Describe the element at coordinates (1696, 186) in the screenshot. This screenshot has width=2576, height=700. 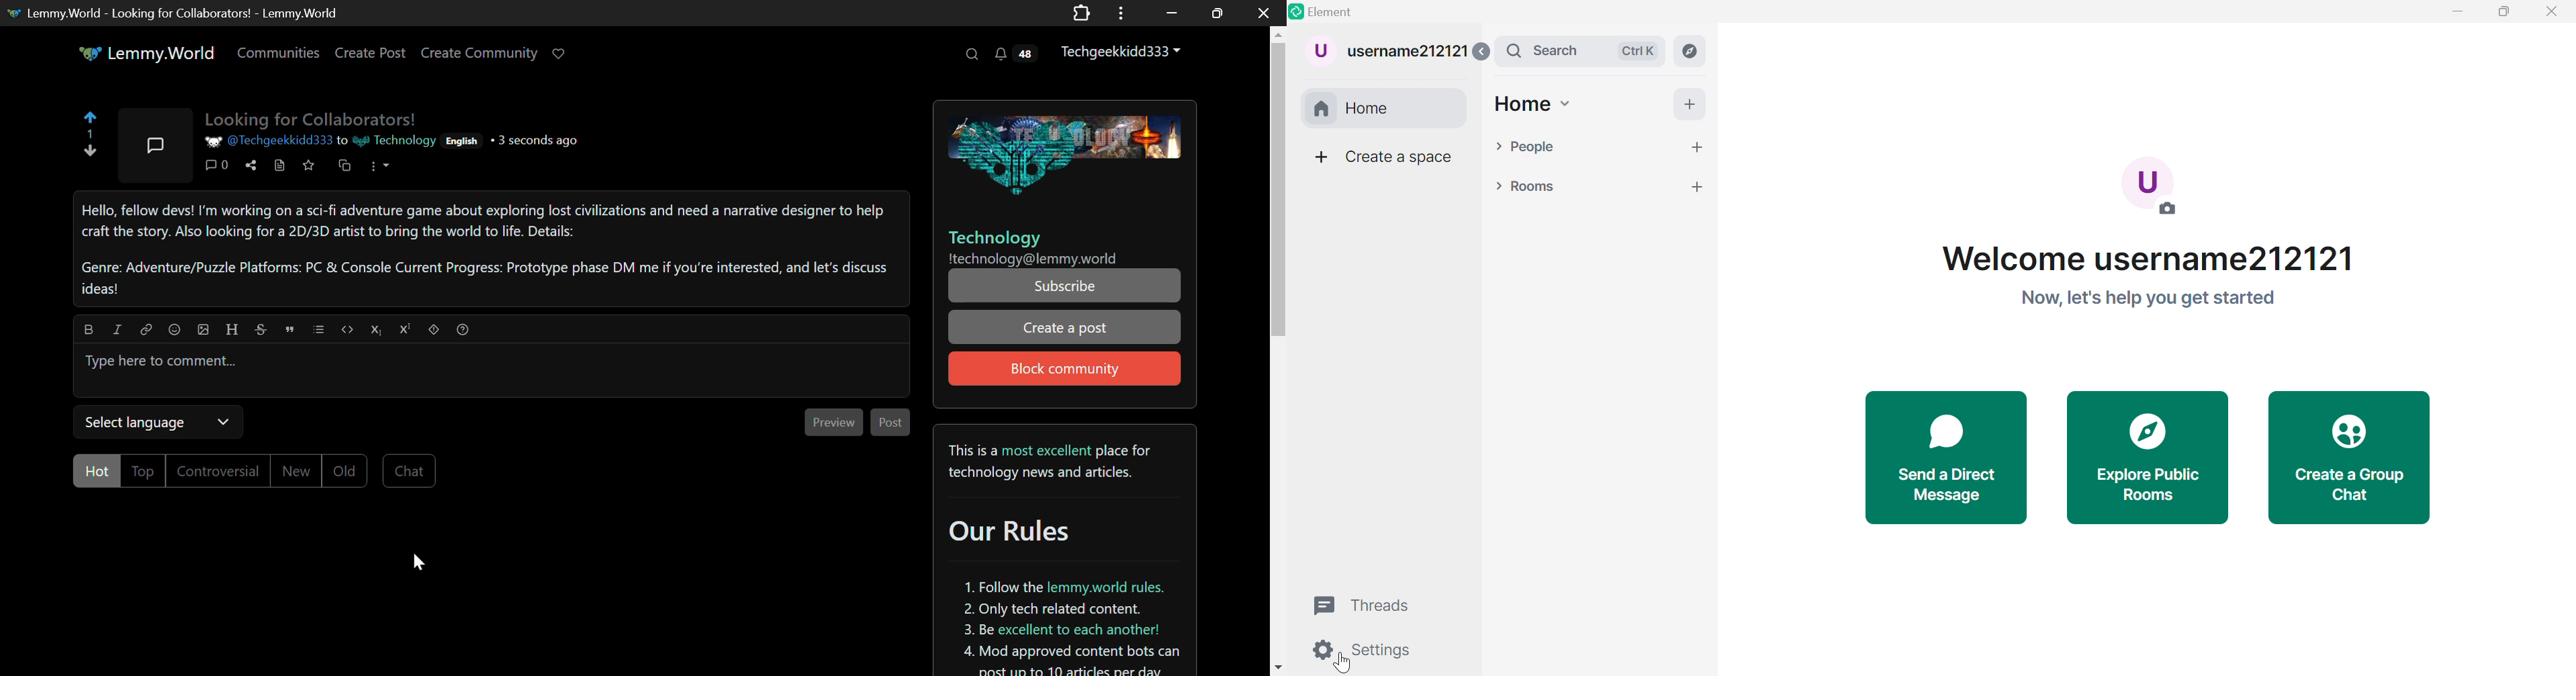
I see `more` at that location.